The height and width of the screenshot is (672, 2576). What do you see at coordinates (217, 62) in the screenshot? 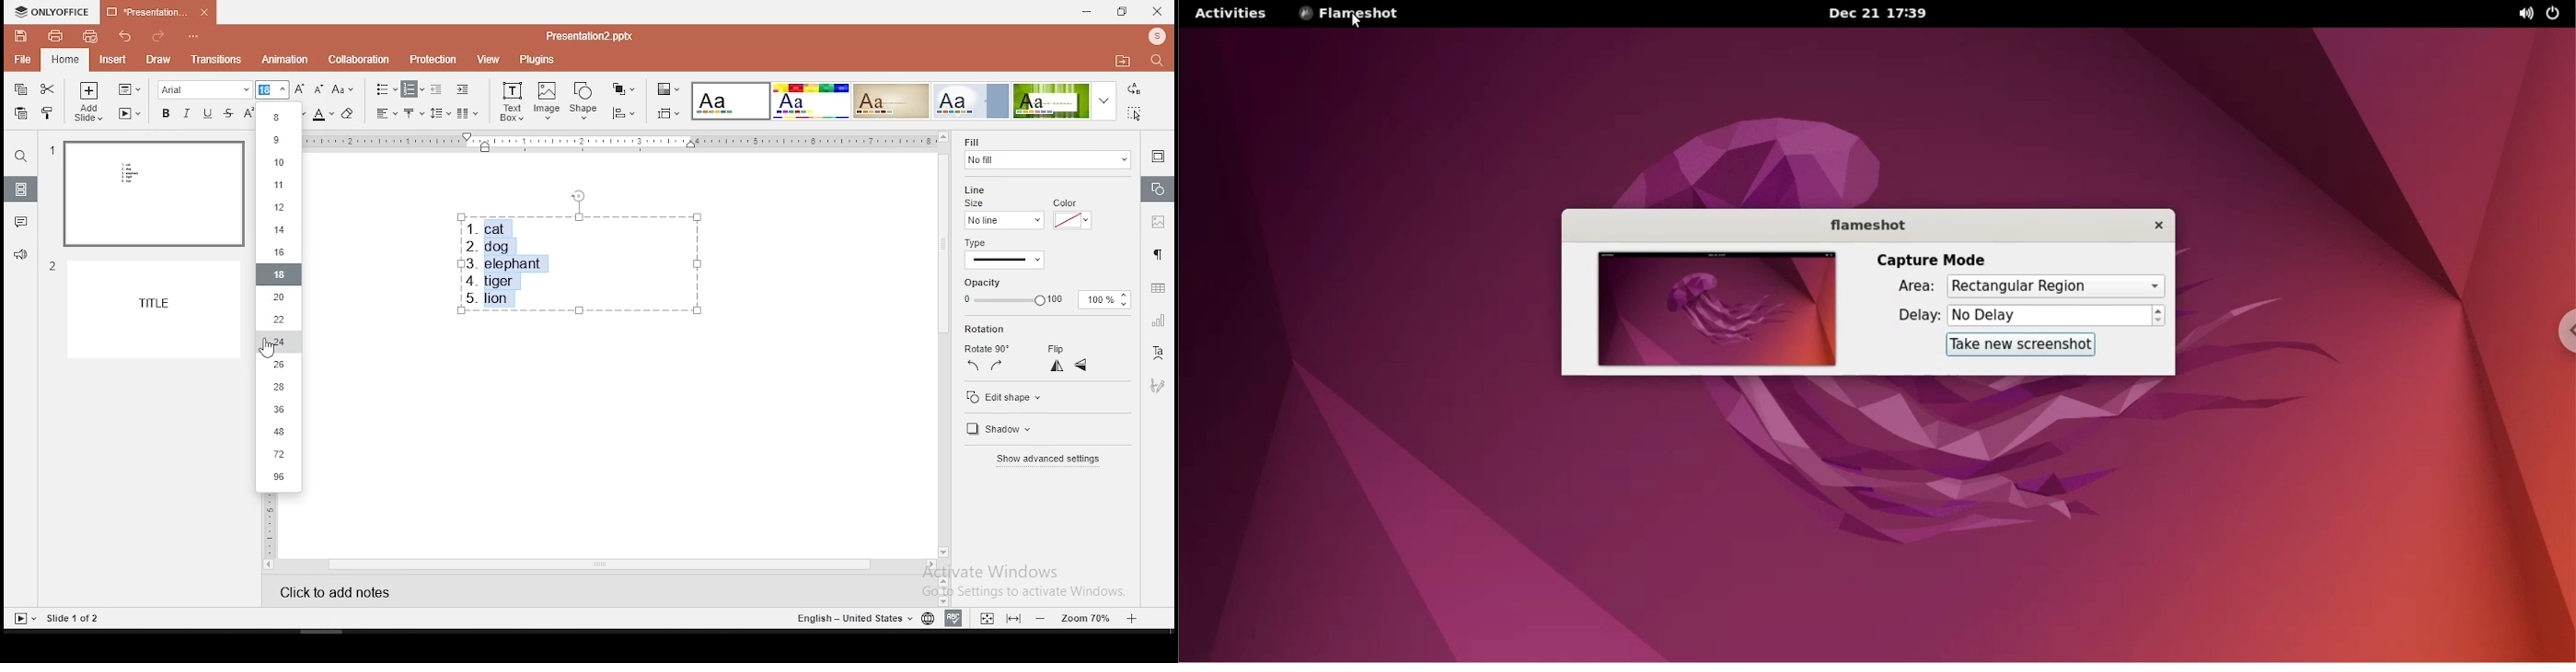
I see `transitions` at bounding box center [217, 62].